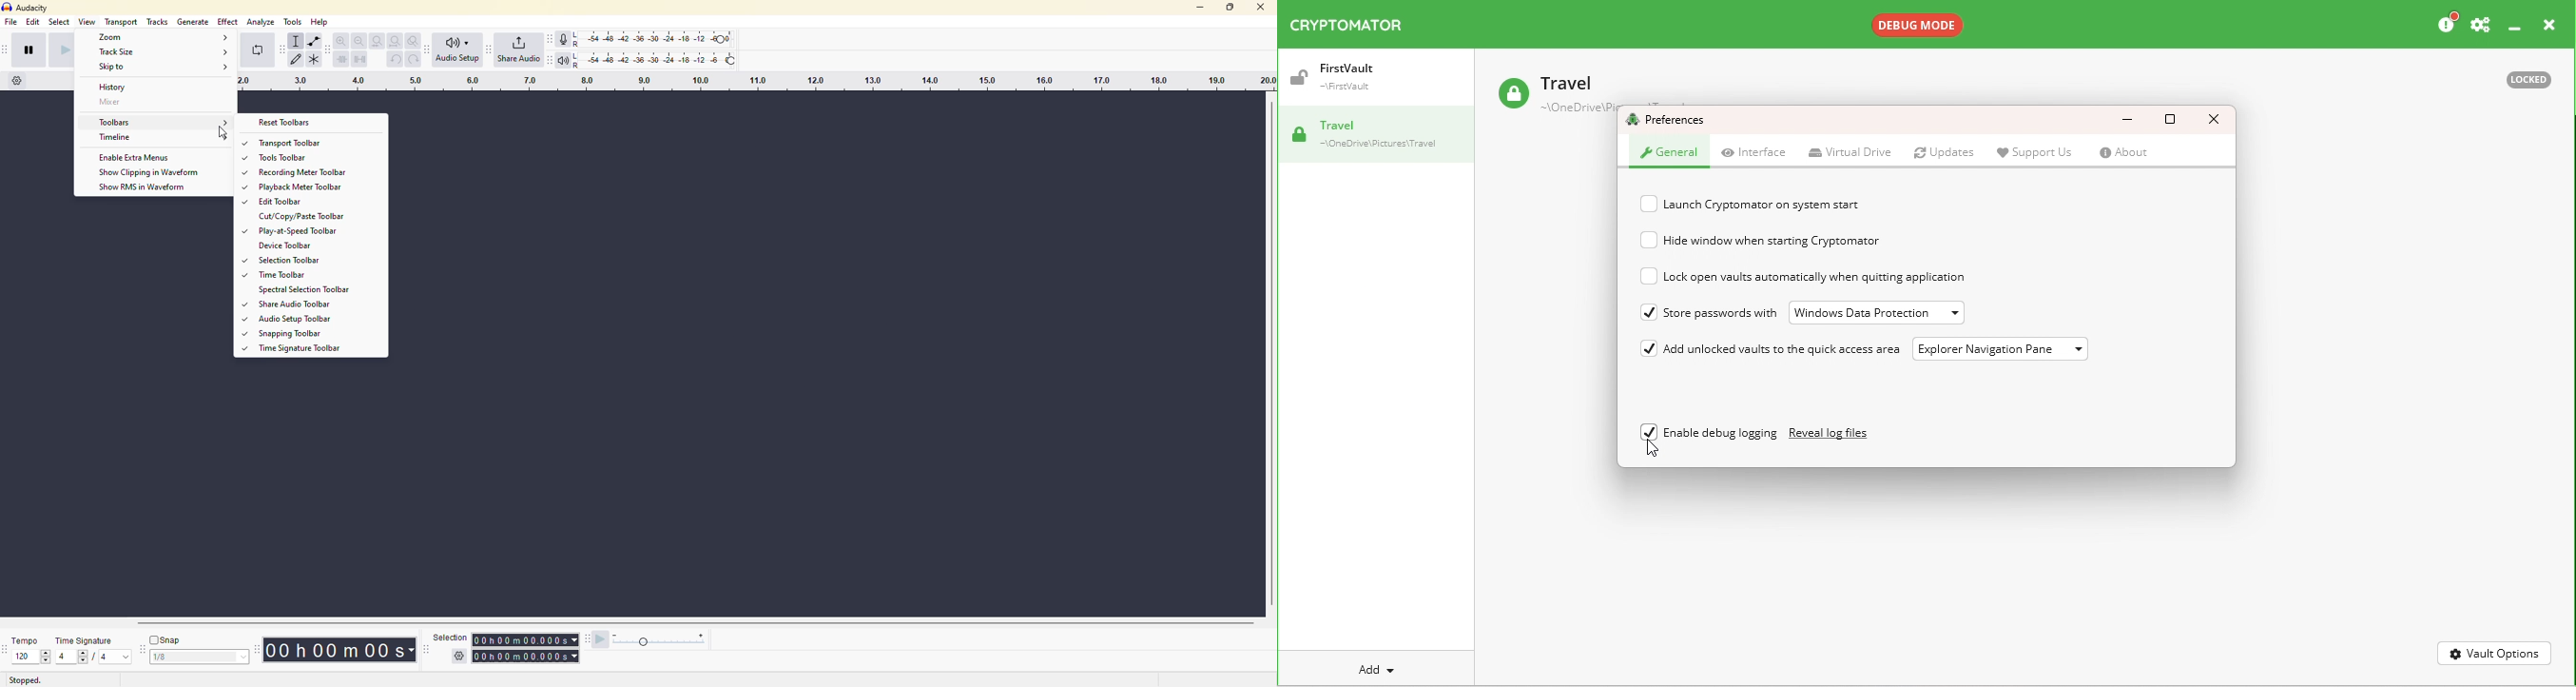 This screenshot has width=2576, height=700. Describe the element at coordinates (163, 68) in the screenshot. I see `Skip to` at that location.